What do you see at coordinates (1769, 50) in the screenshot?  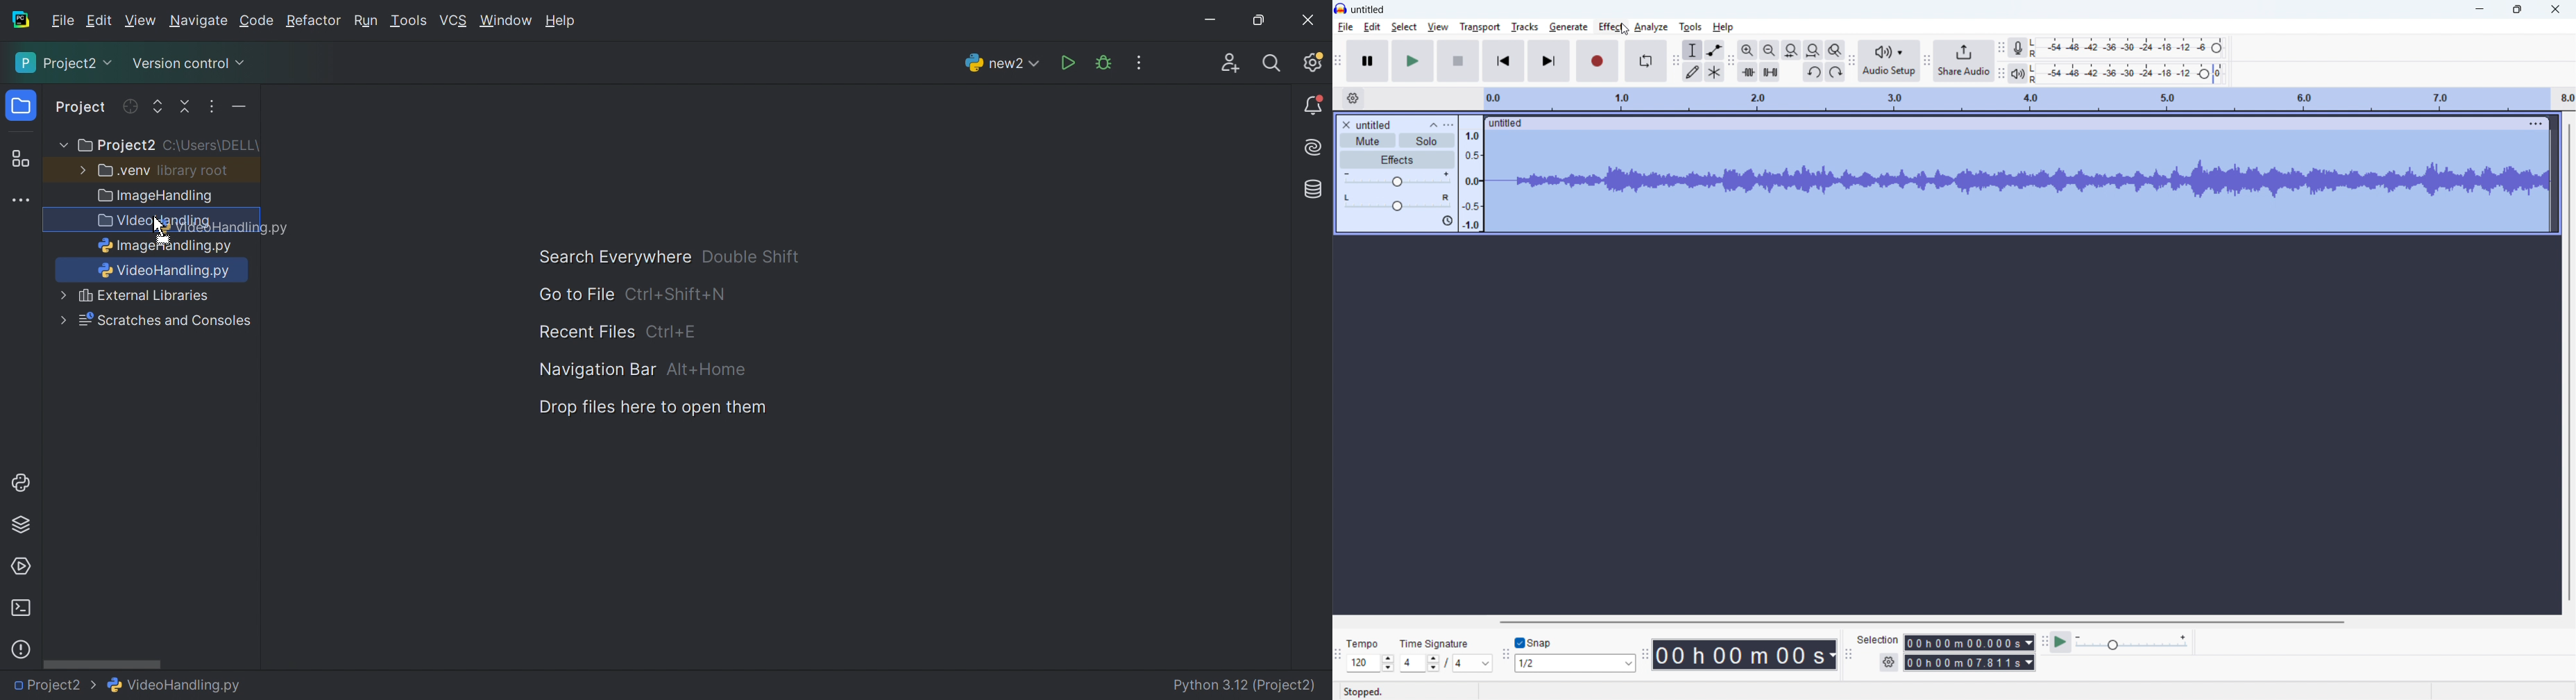 I see `Zoom out ` at bounding box center [1769, 50].